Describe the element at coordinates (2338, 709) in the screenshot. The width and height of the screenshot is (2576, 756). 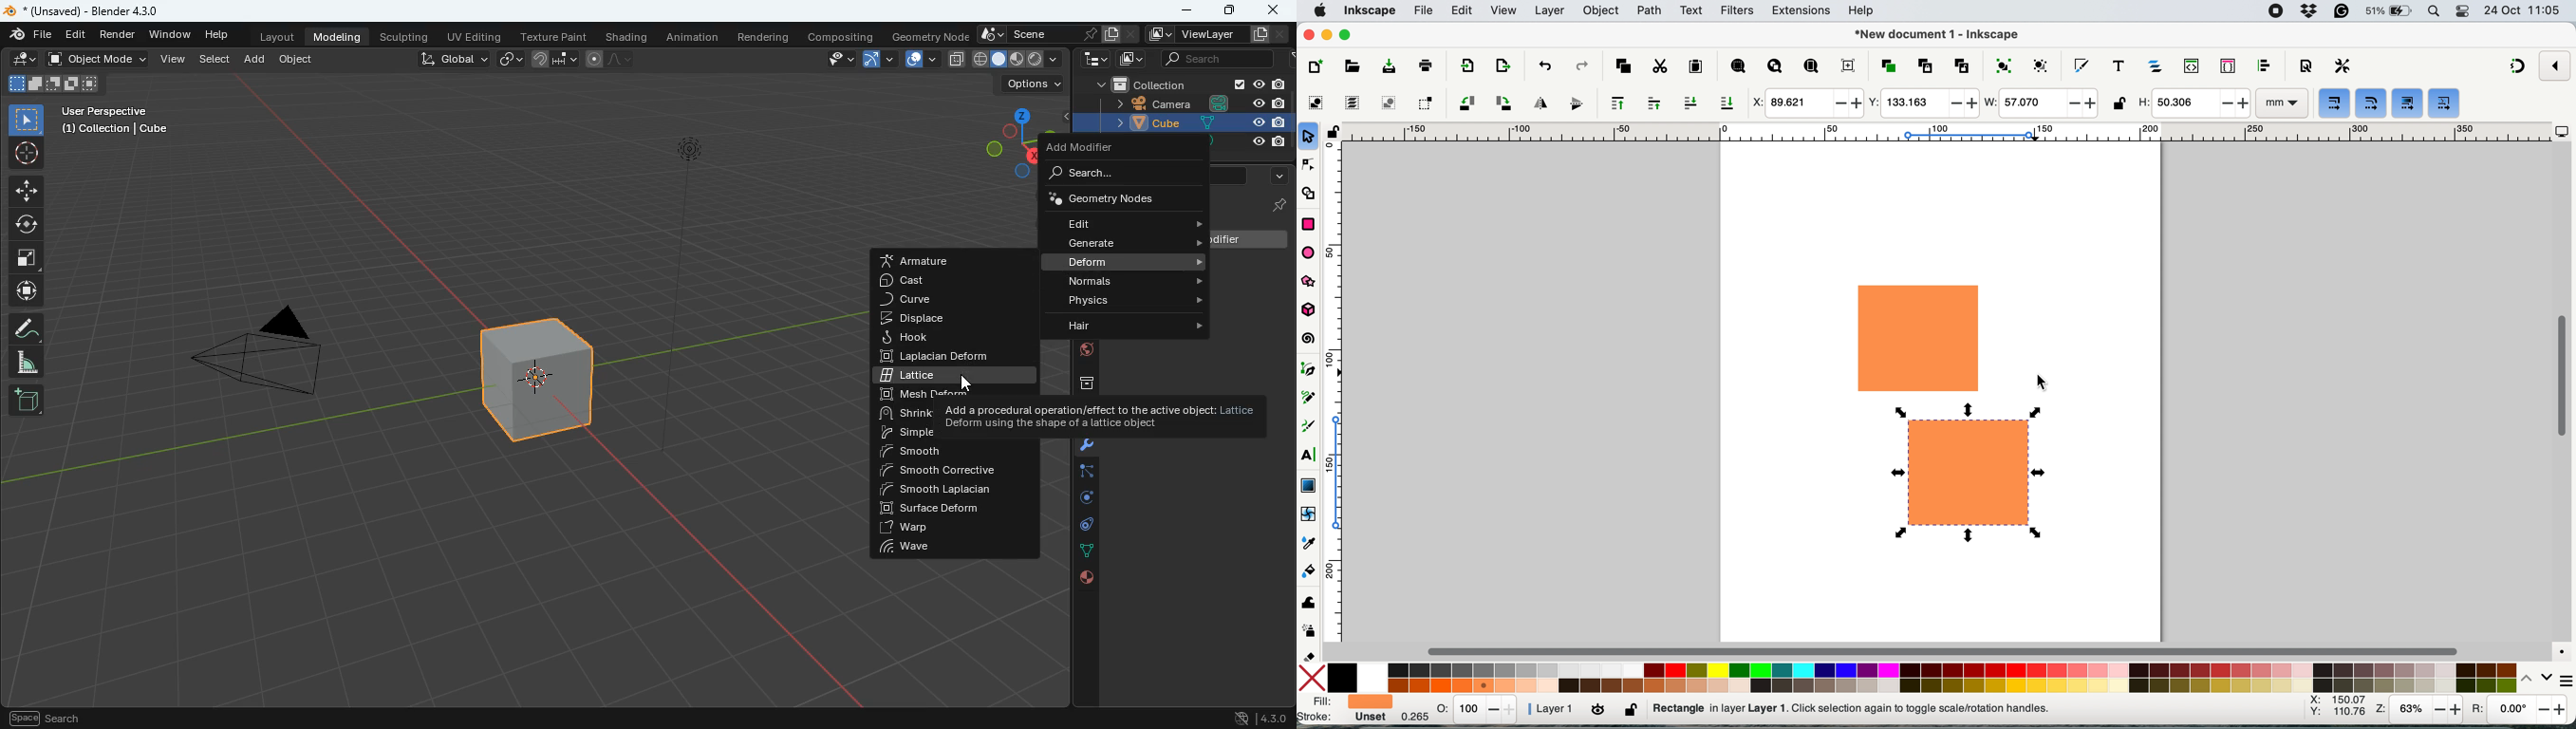
I see `xy coordinates` at that location.